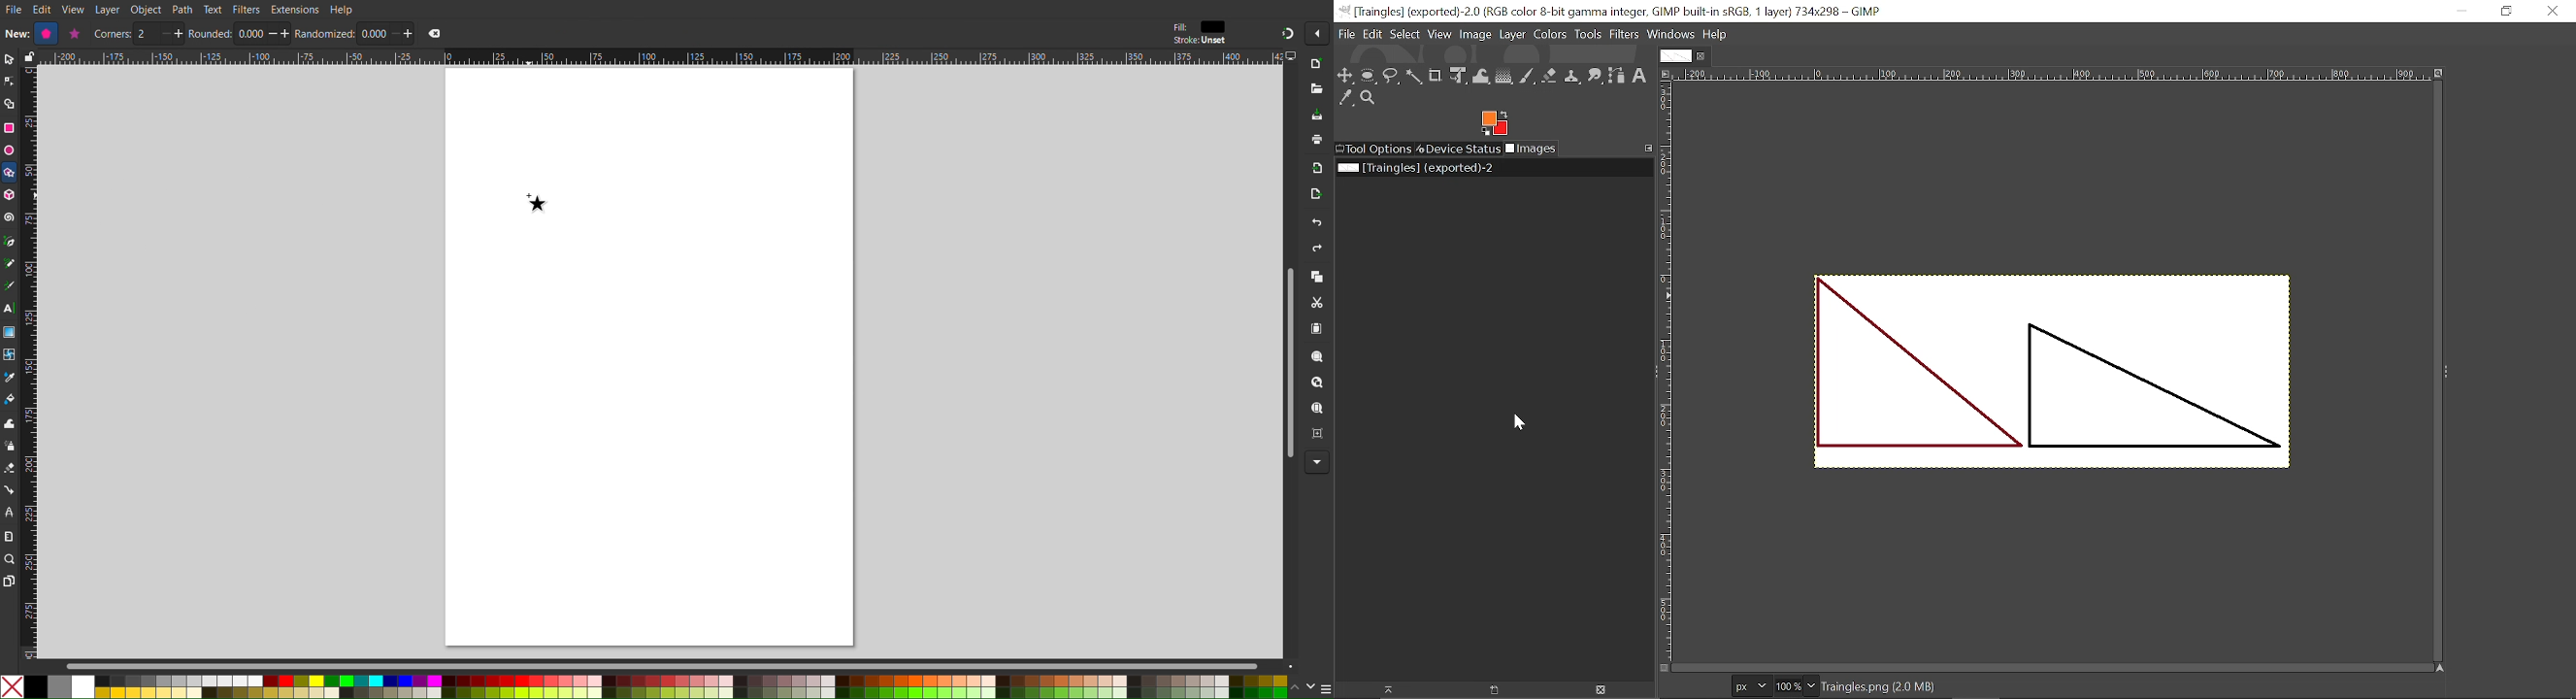 The width and height of the screenshot is (2576, 700). Describe the element at coordinates (44, 10) in the screenshot. I see `Edit` at that location.